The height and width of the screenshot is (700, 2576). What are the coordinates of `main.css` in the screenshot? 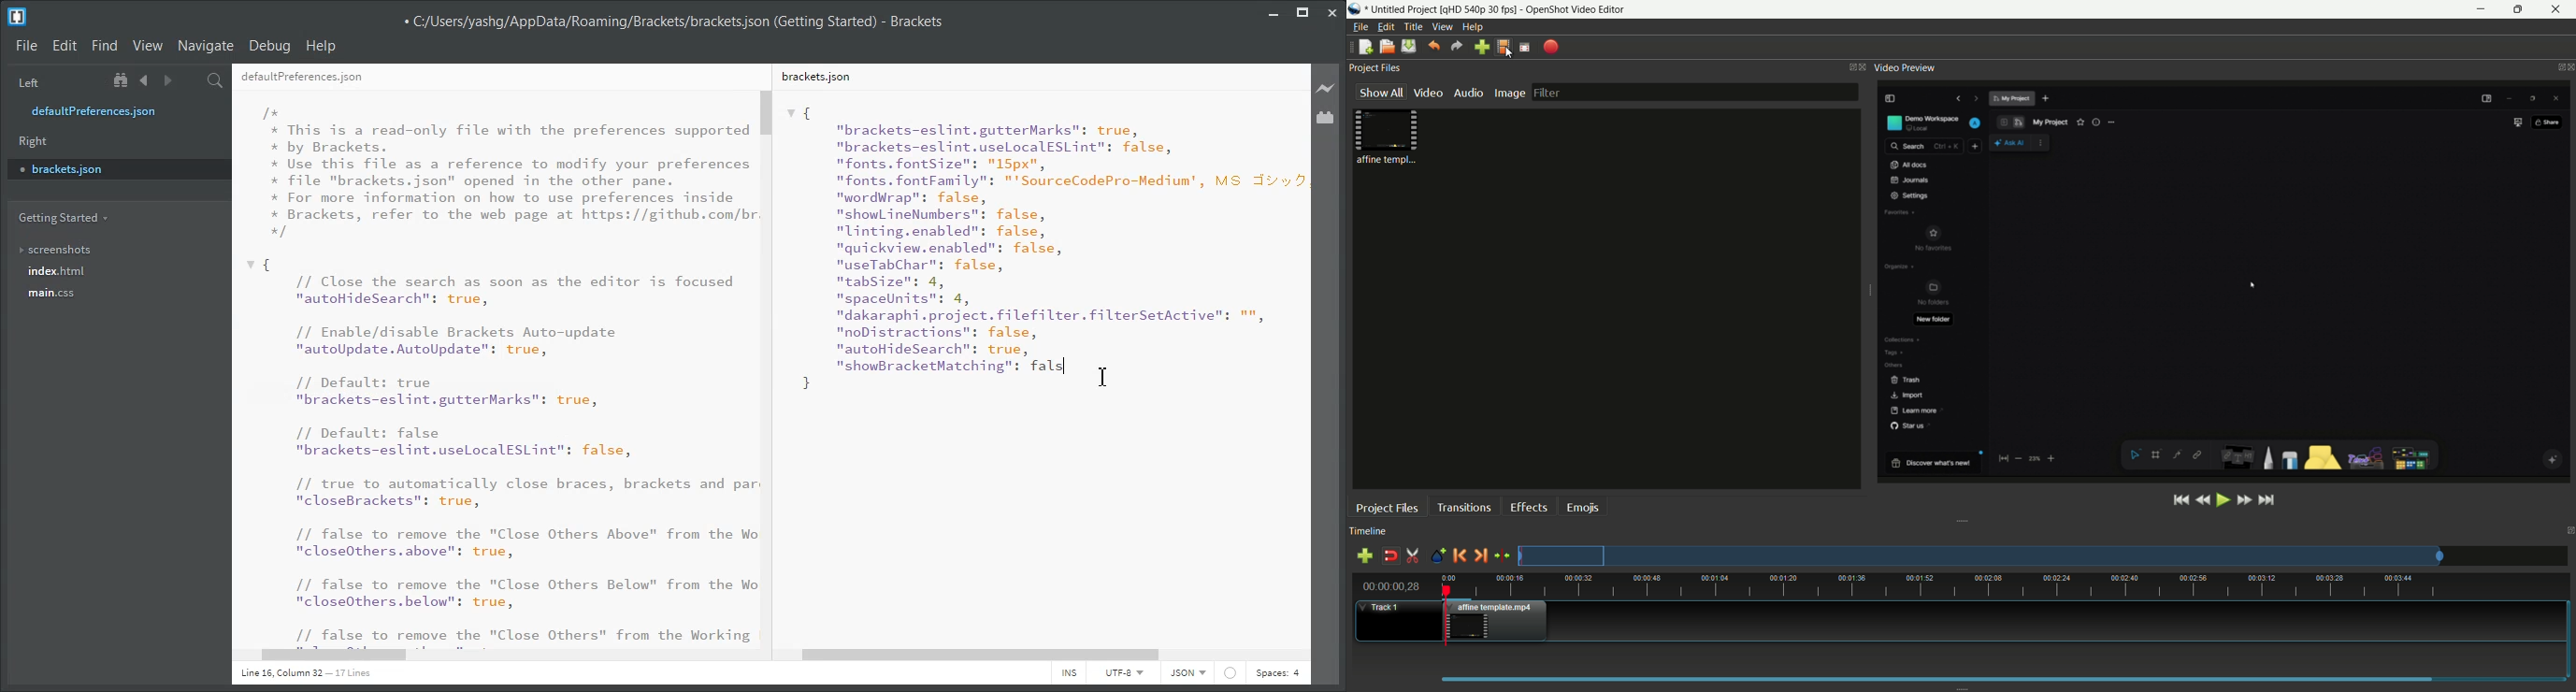 It's located at (54, 293).